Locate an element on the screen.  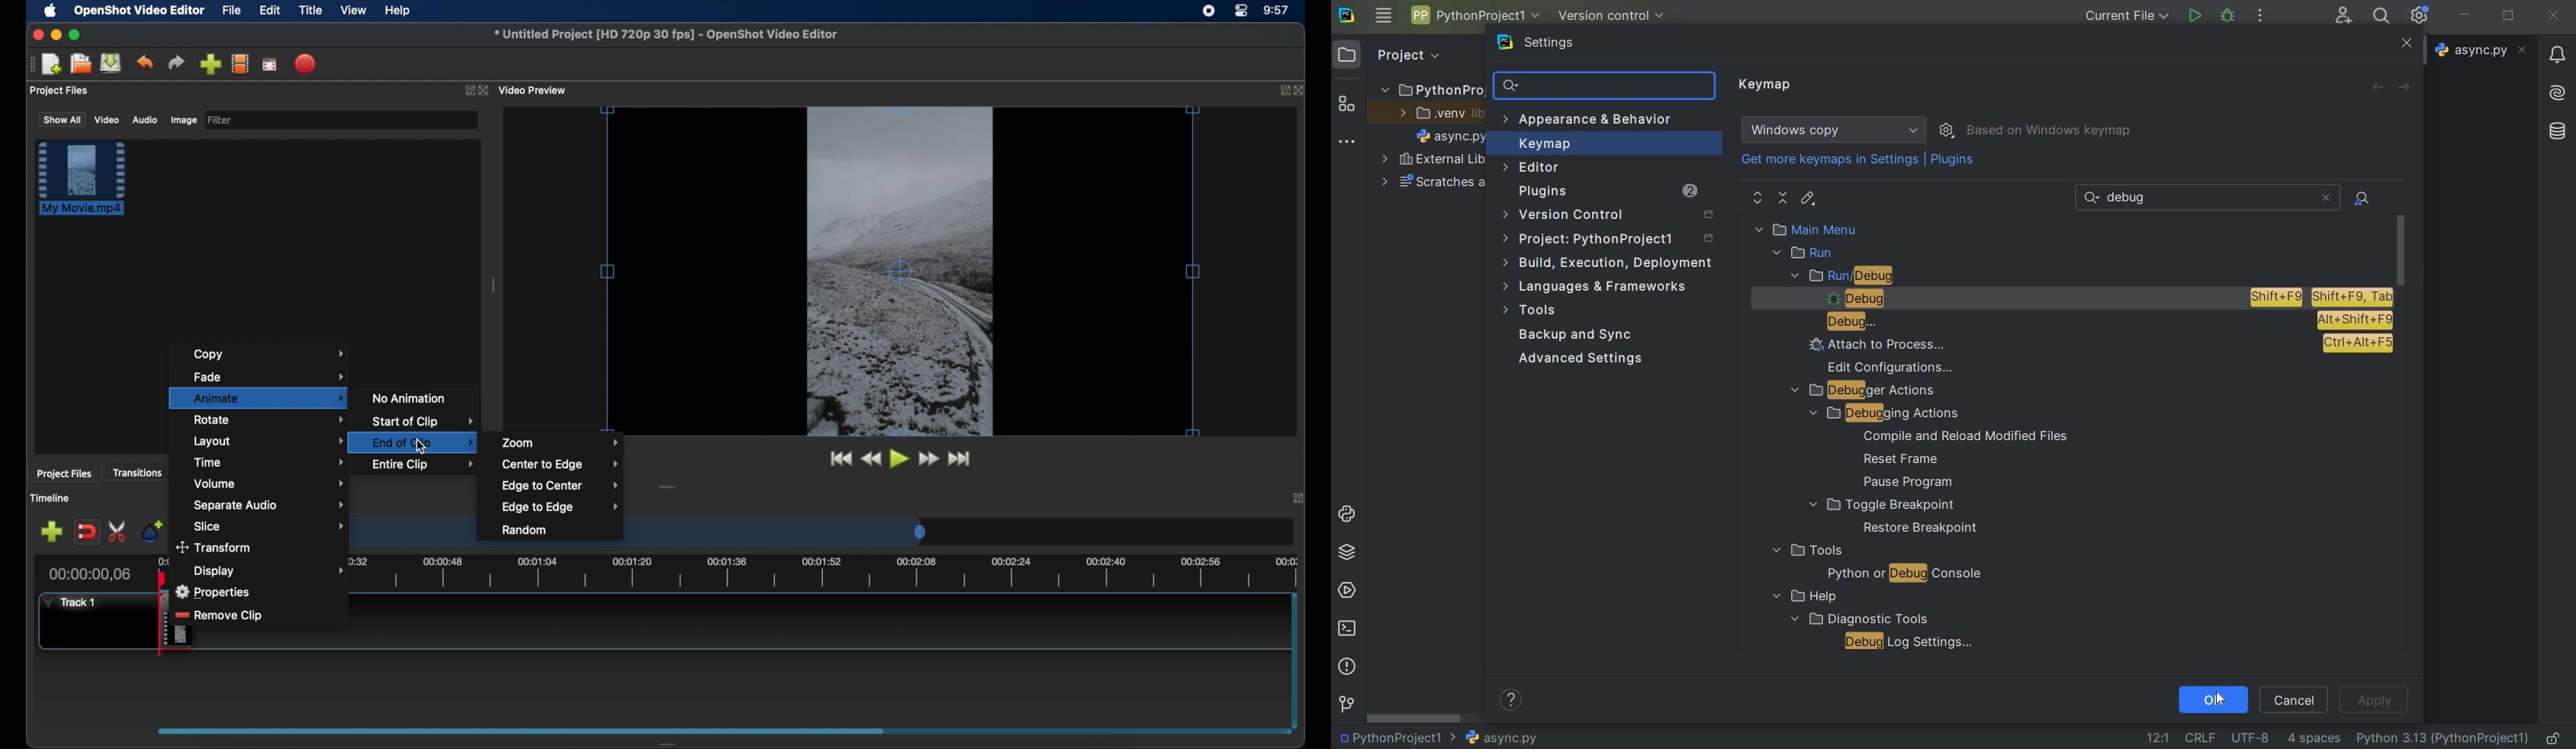
time is located at coordinates (1278, 11).